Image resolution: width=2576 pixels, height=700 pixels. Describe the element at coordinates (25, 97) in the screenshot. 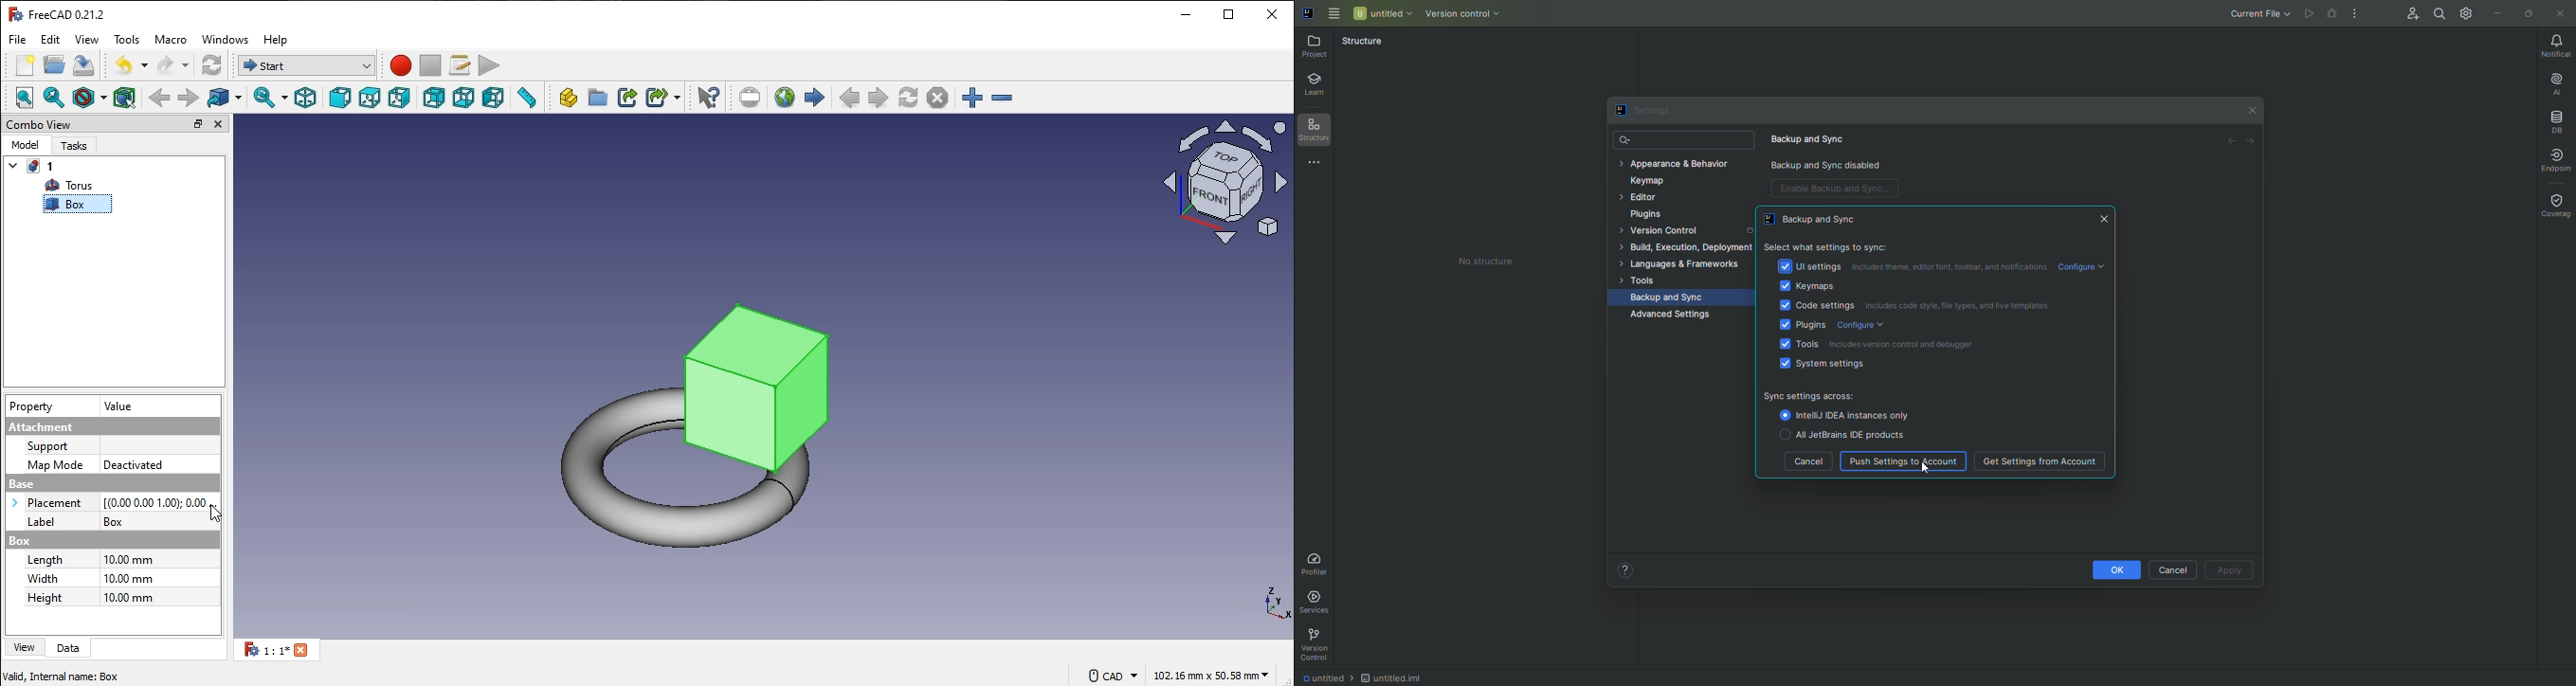

I see `fit all` at that location.